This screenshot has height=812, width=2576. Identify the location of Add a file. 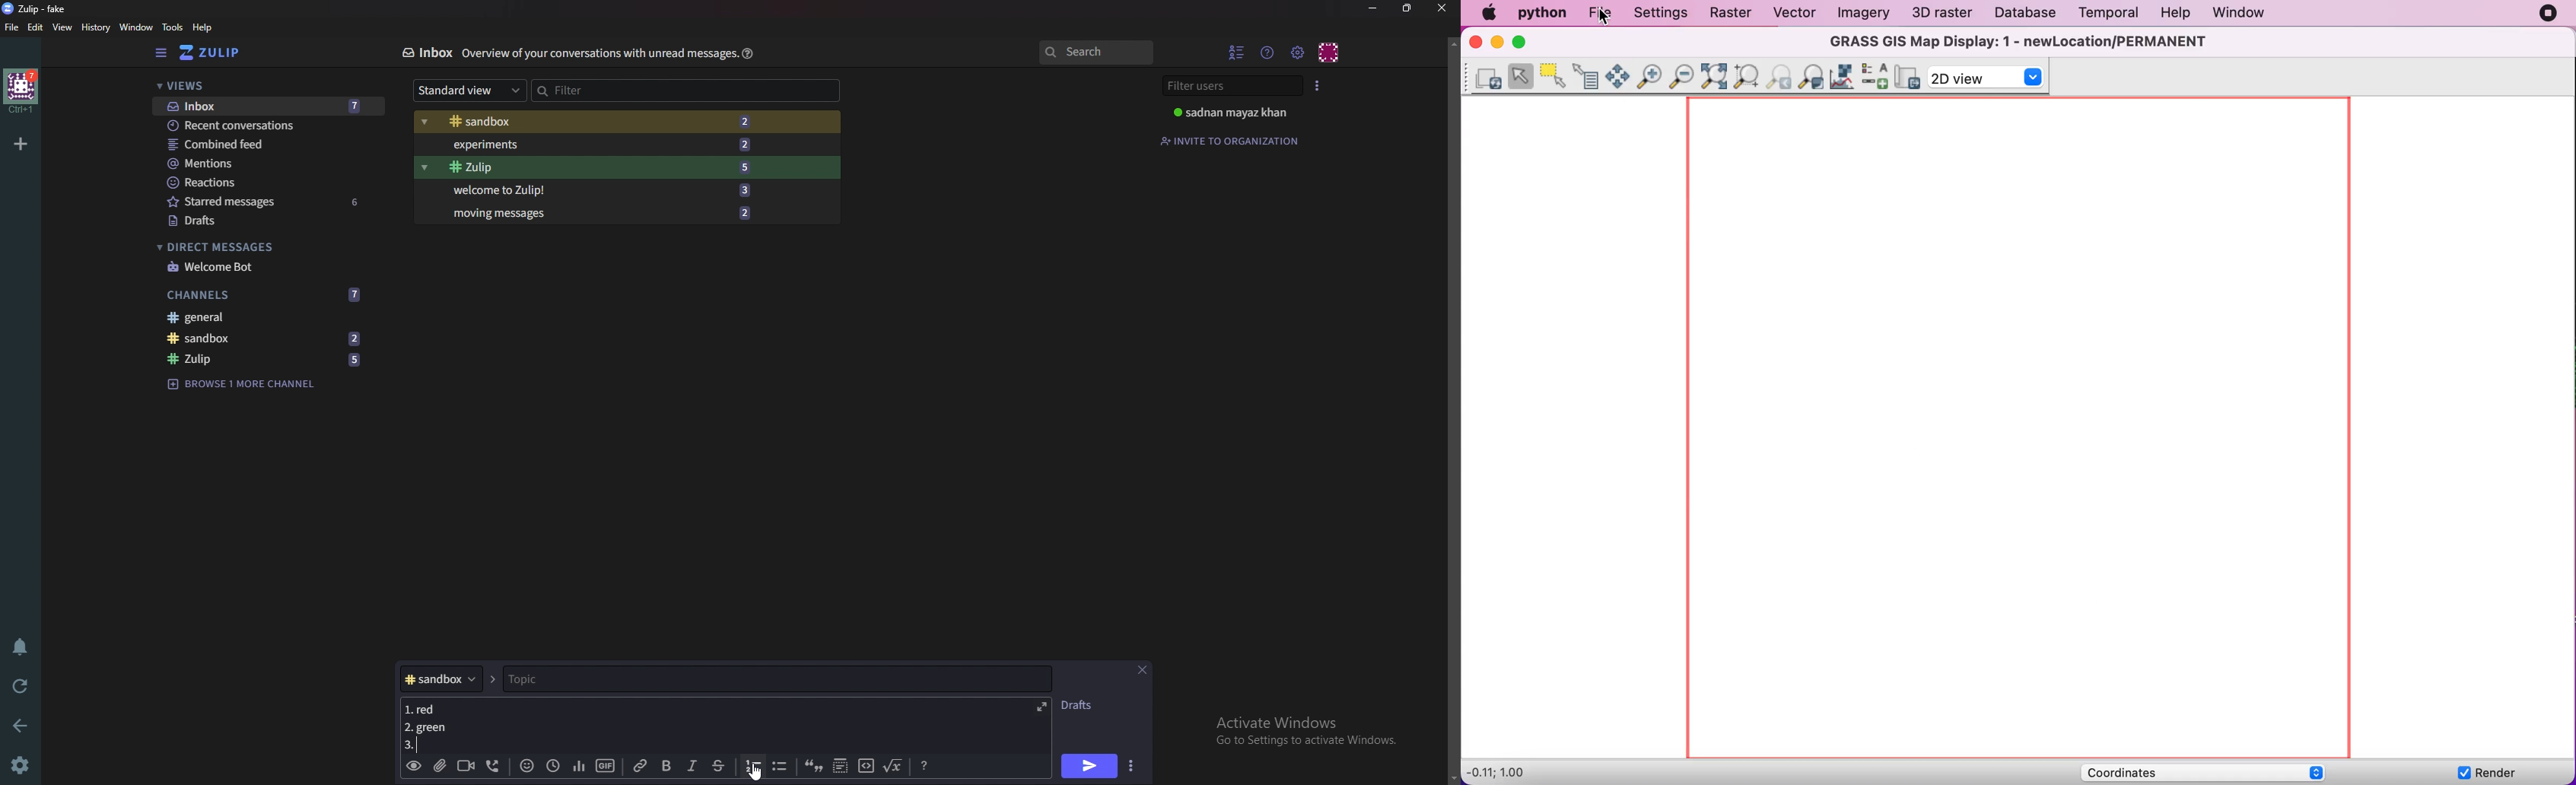
(438, 768).